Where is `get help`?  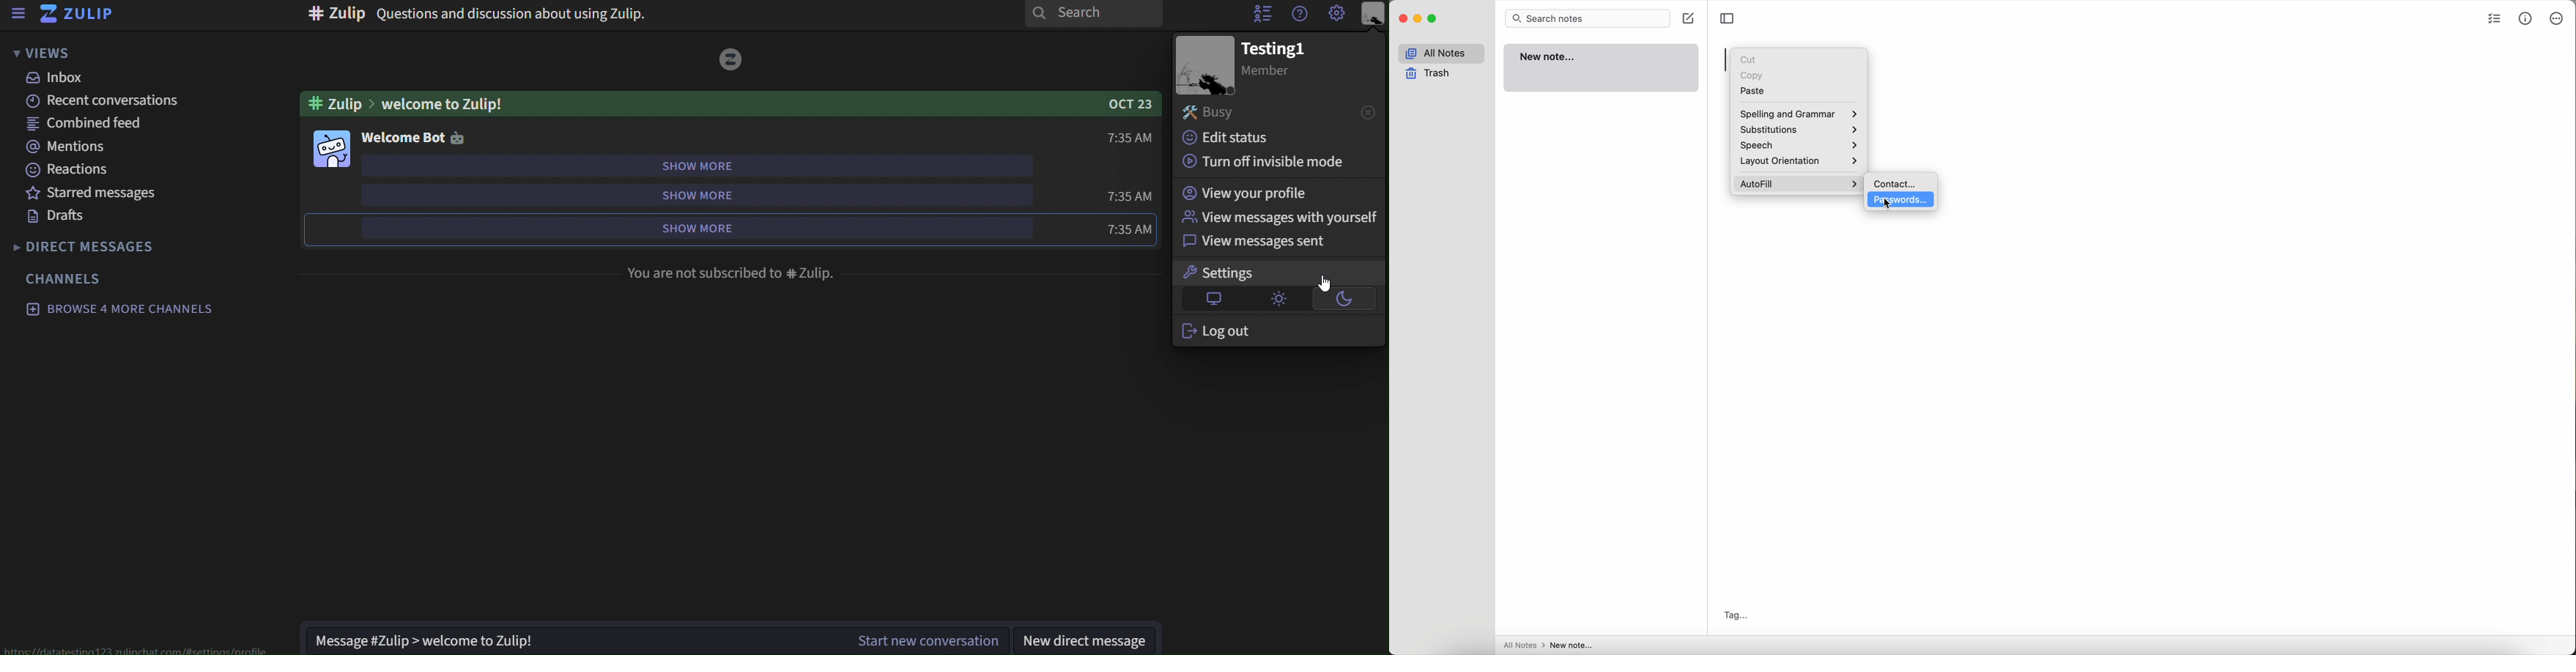 get help is located at coordinates (1299, 15).